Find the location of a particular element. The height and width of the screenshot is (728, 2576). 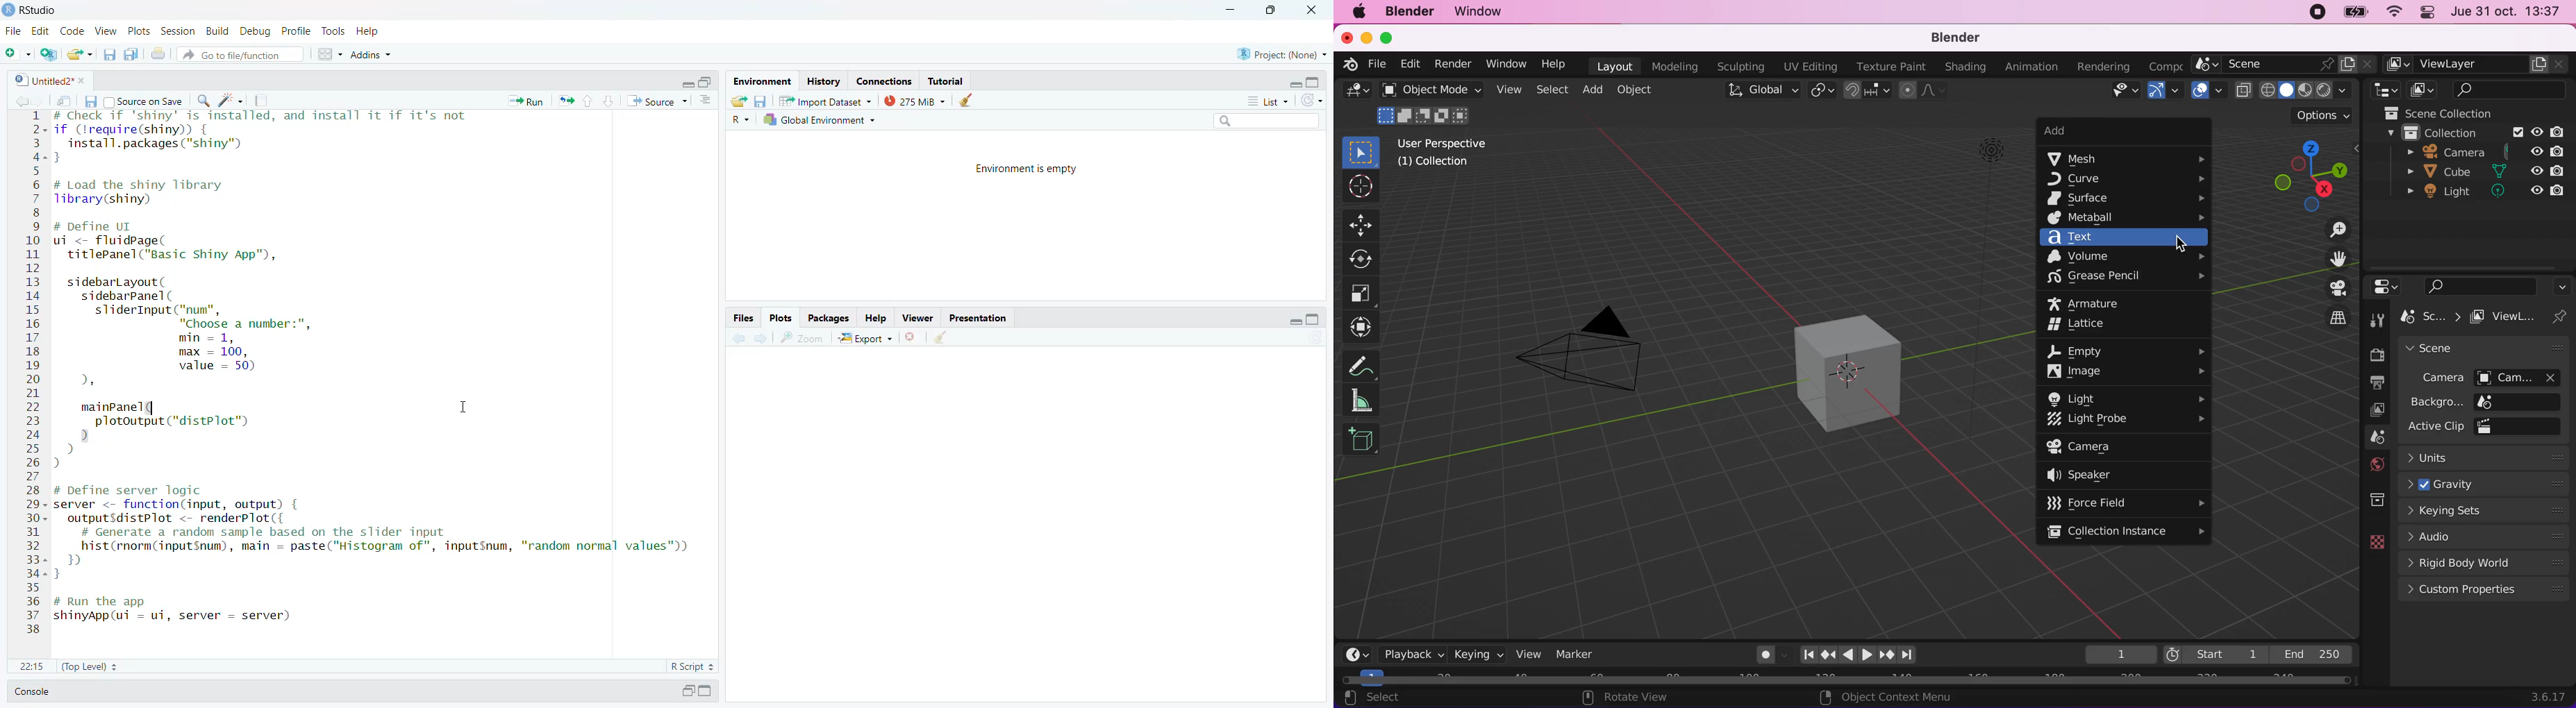

Connections is located at coordinates (884, 82).